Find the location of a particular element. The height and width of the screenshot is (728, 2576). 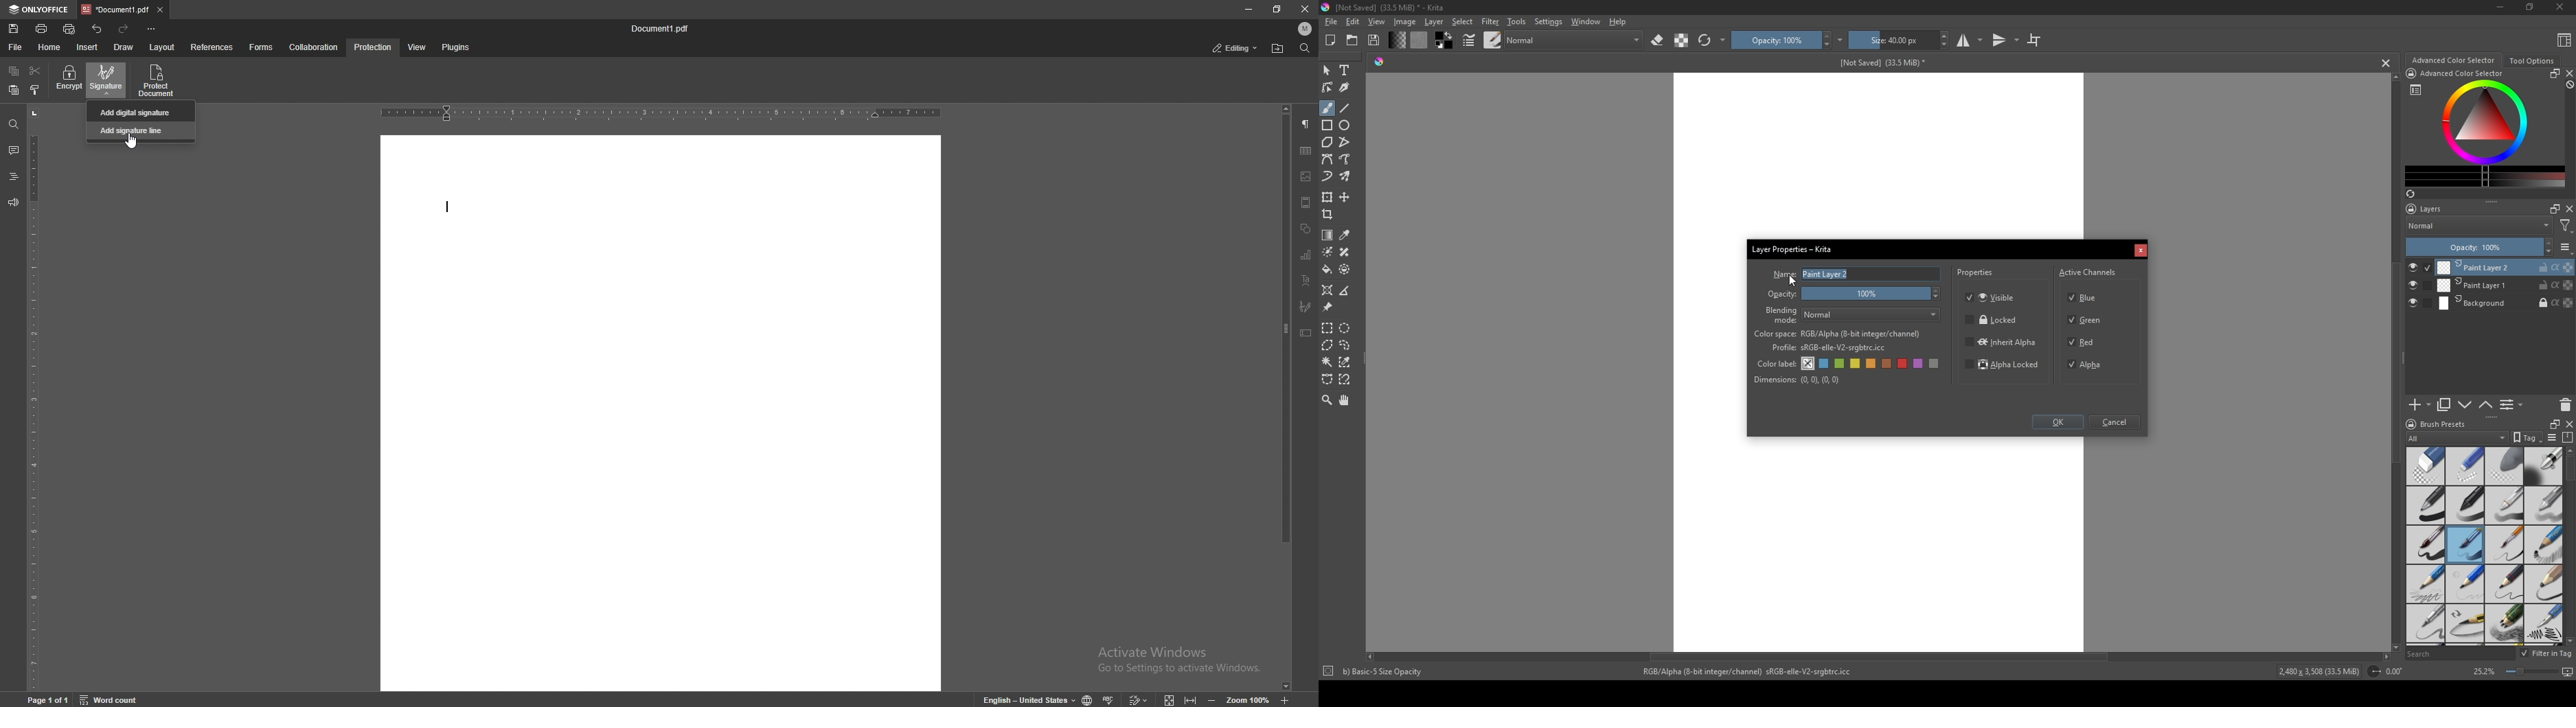

fit to screen is located at coordinates (1165, 698).